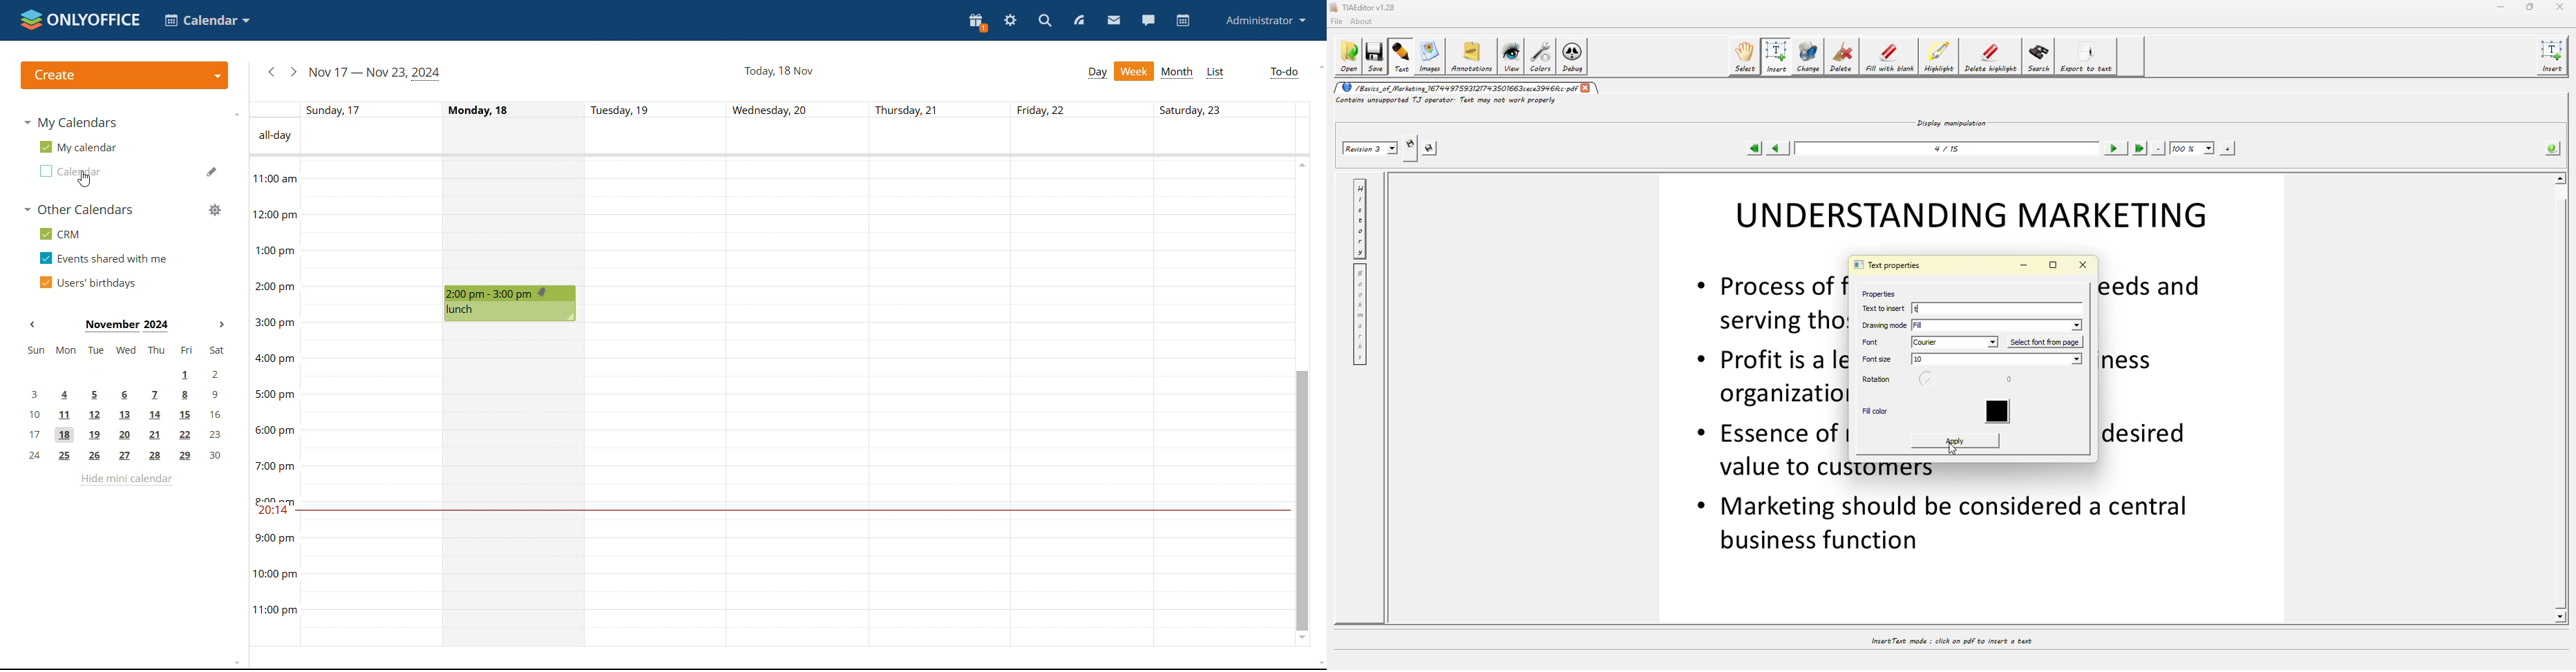 The width and height of the screenshot is (2576, 672). I want to click on my calendars, so click(72, 124).